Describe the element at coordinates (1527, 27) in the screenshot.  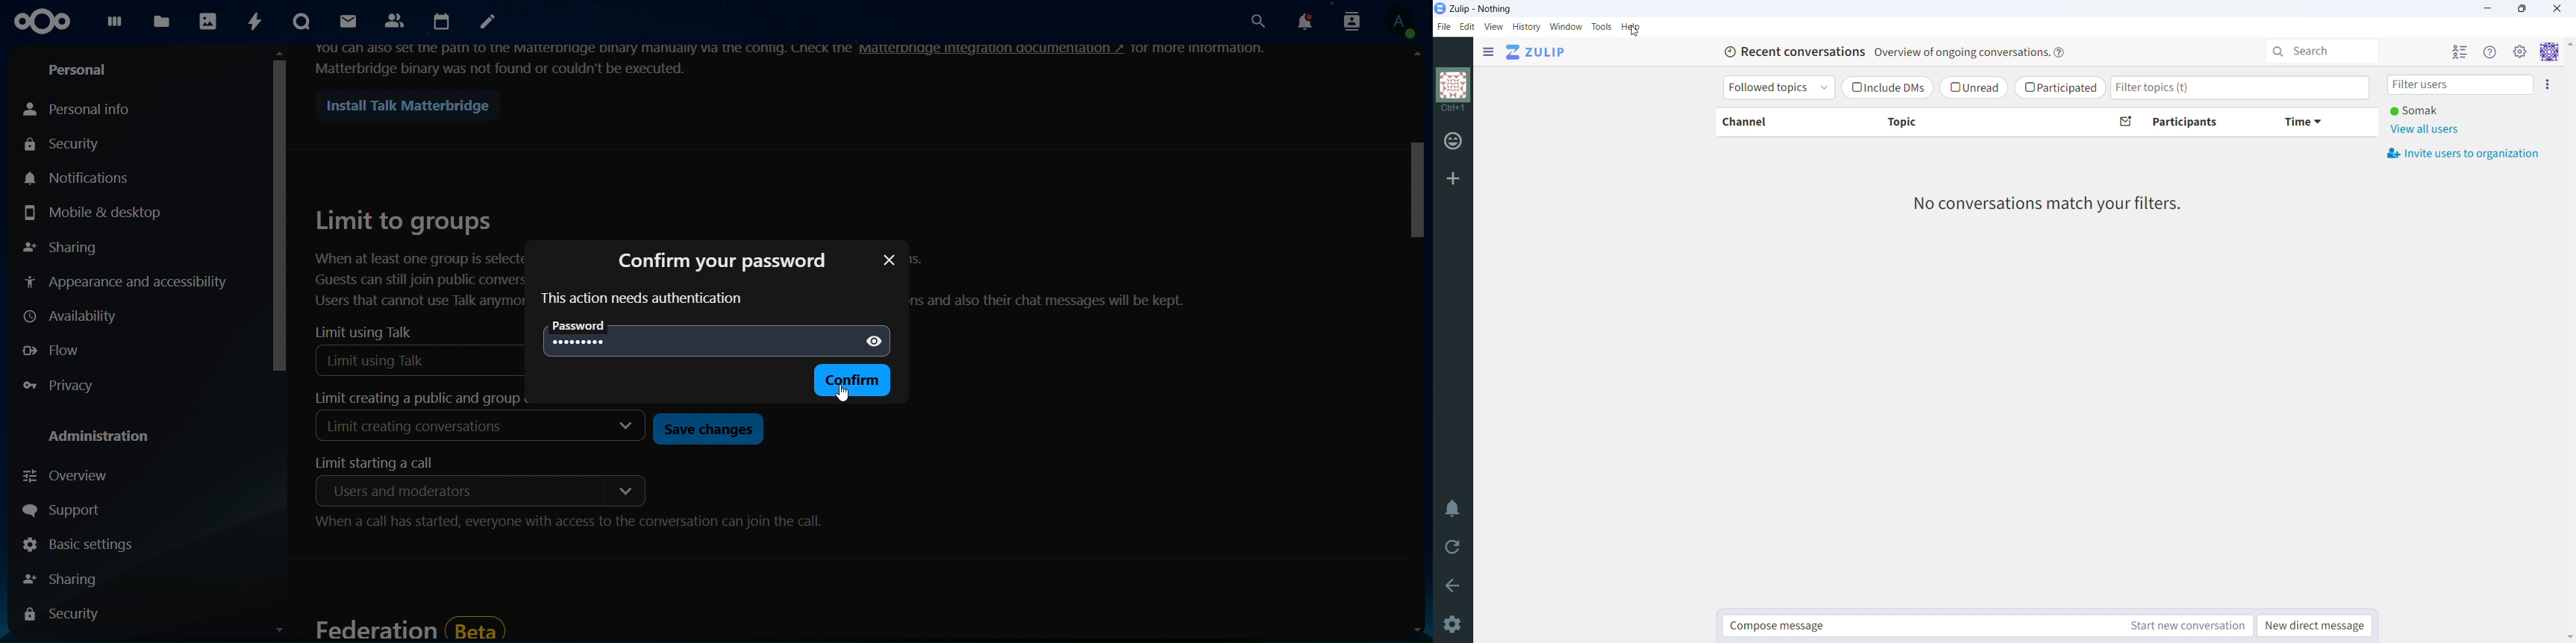
I see `history` at that location.